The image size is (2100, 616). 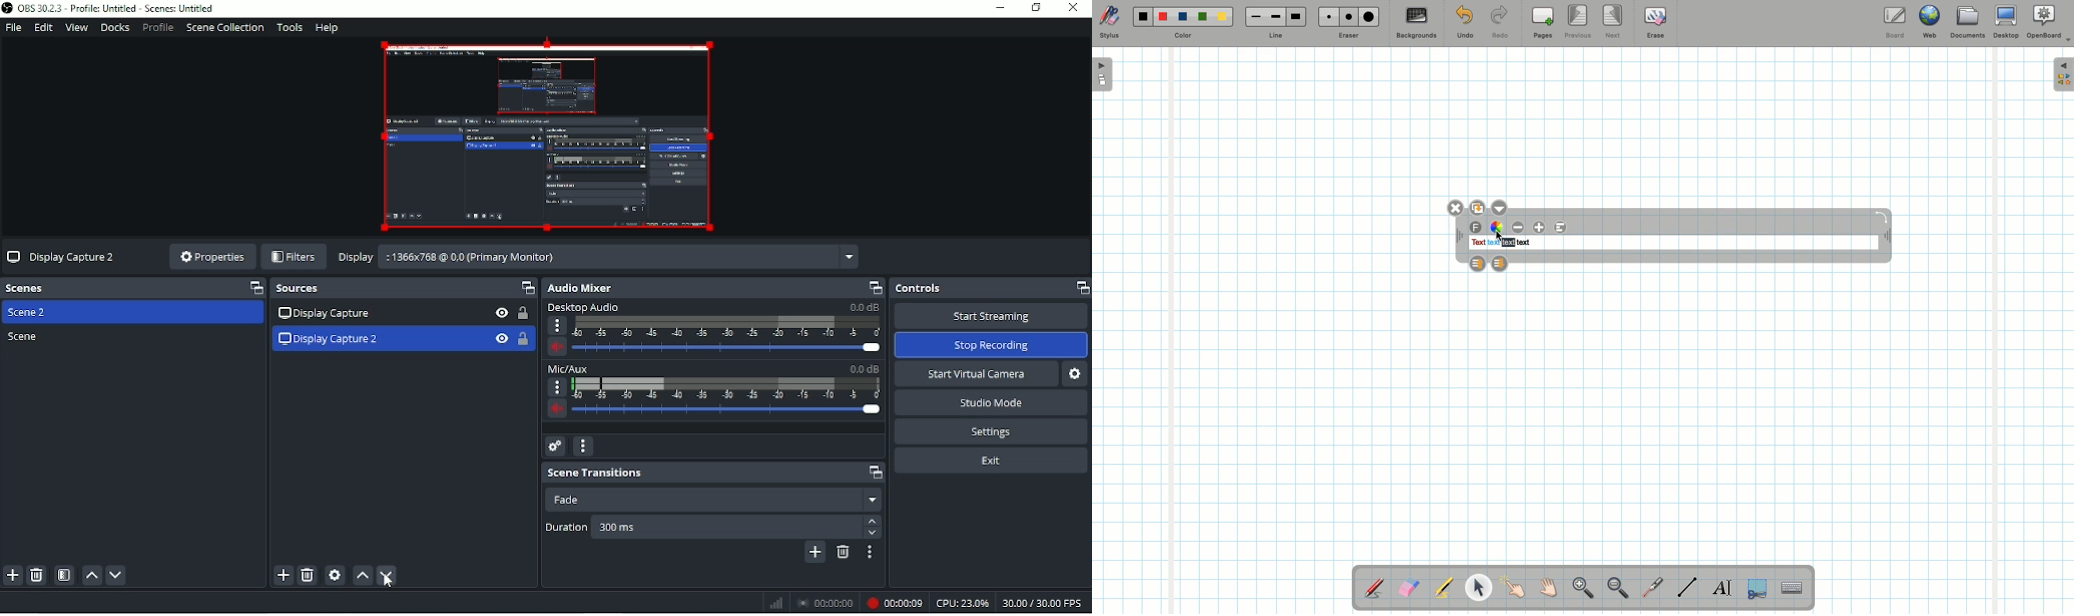 I want to click on up arrow buttom, so click(x=873, y=520).